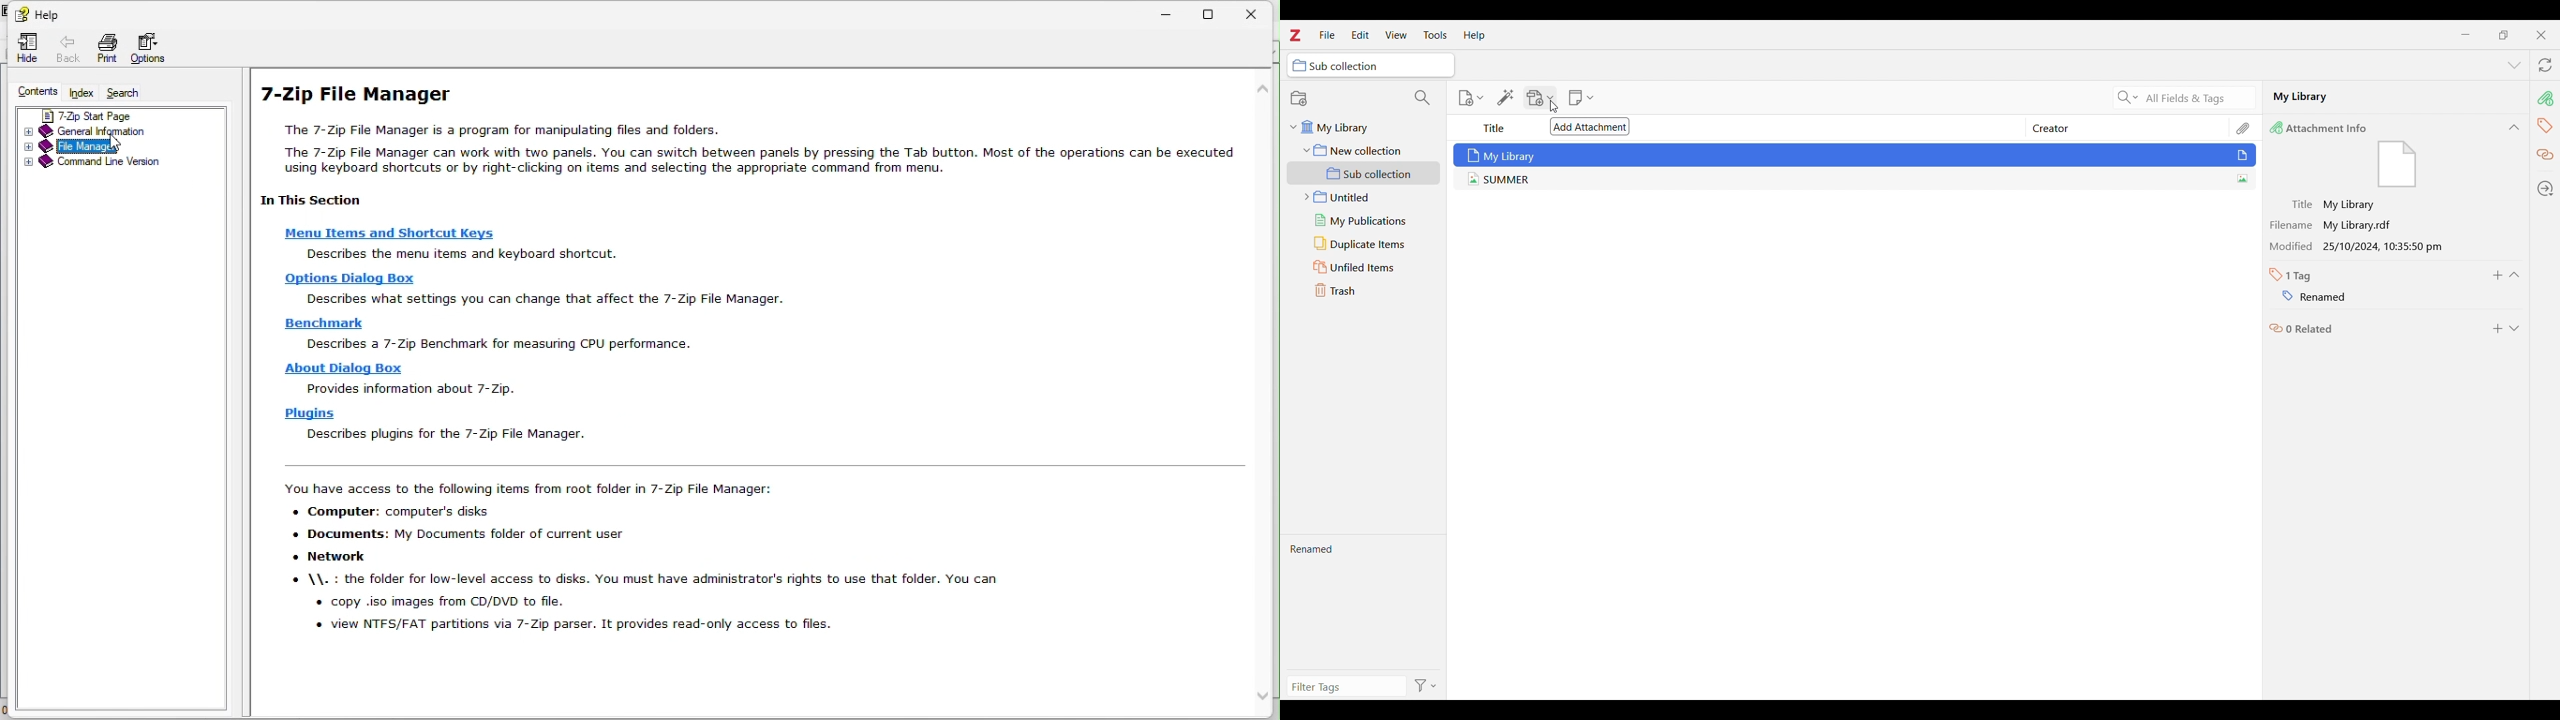  What do you see at coordinates (2117, 127) in the screenshot?
I see `Creator column` at bounding box center [2117, 127].